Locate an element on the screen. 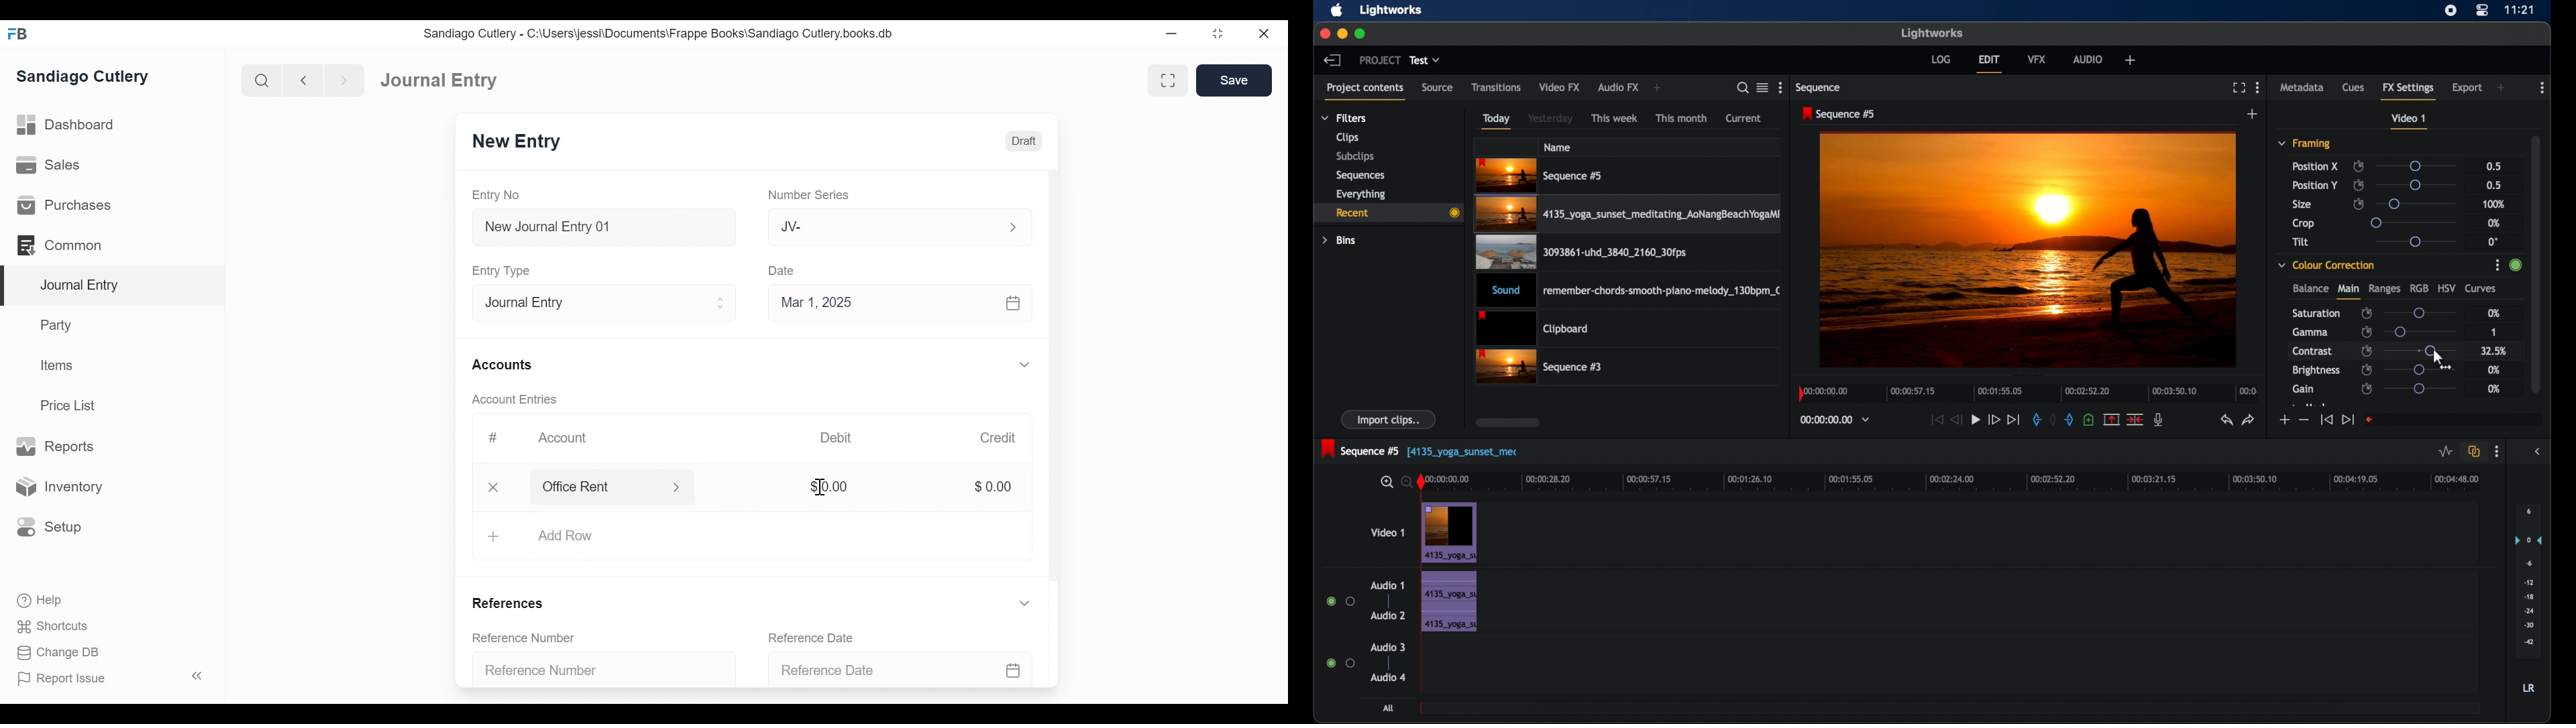 The height and width of the screenshot is (728, 2576). position y is located at coordinates (2314, 185).